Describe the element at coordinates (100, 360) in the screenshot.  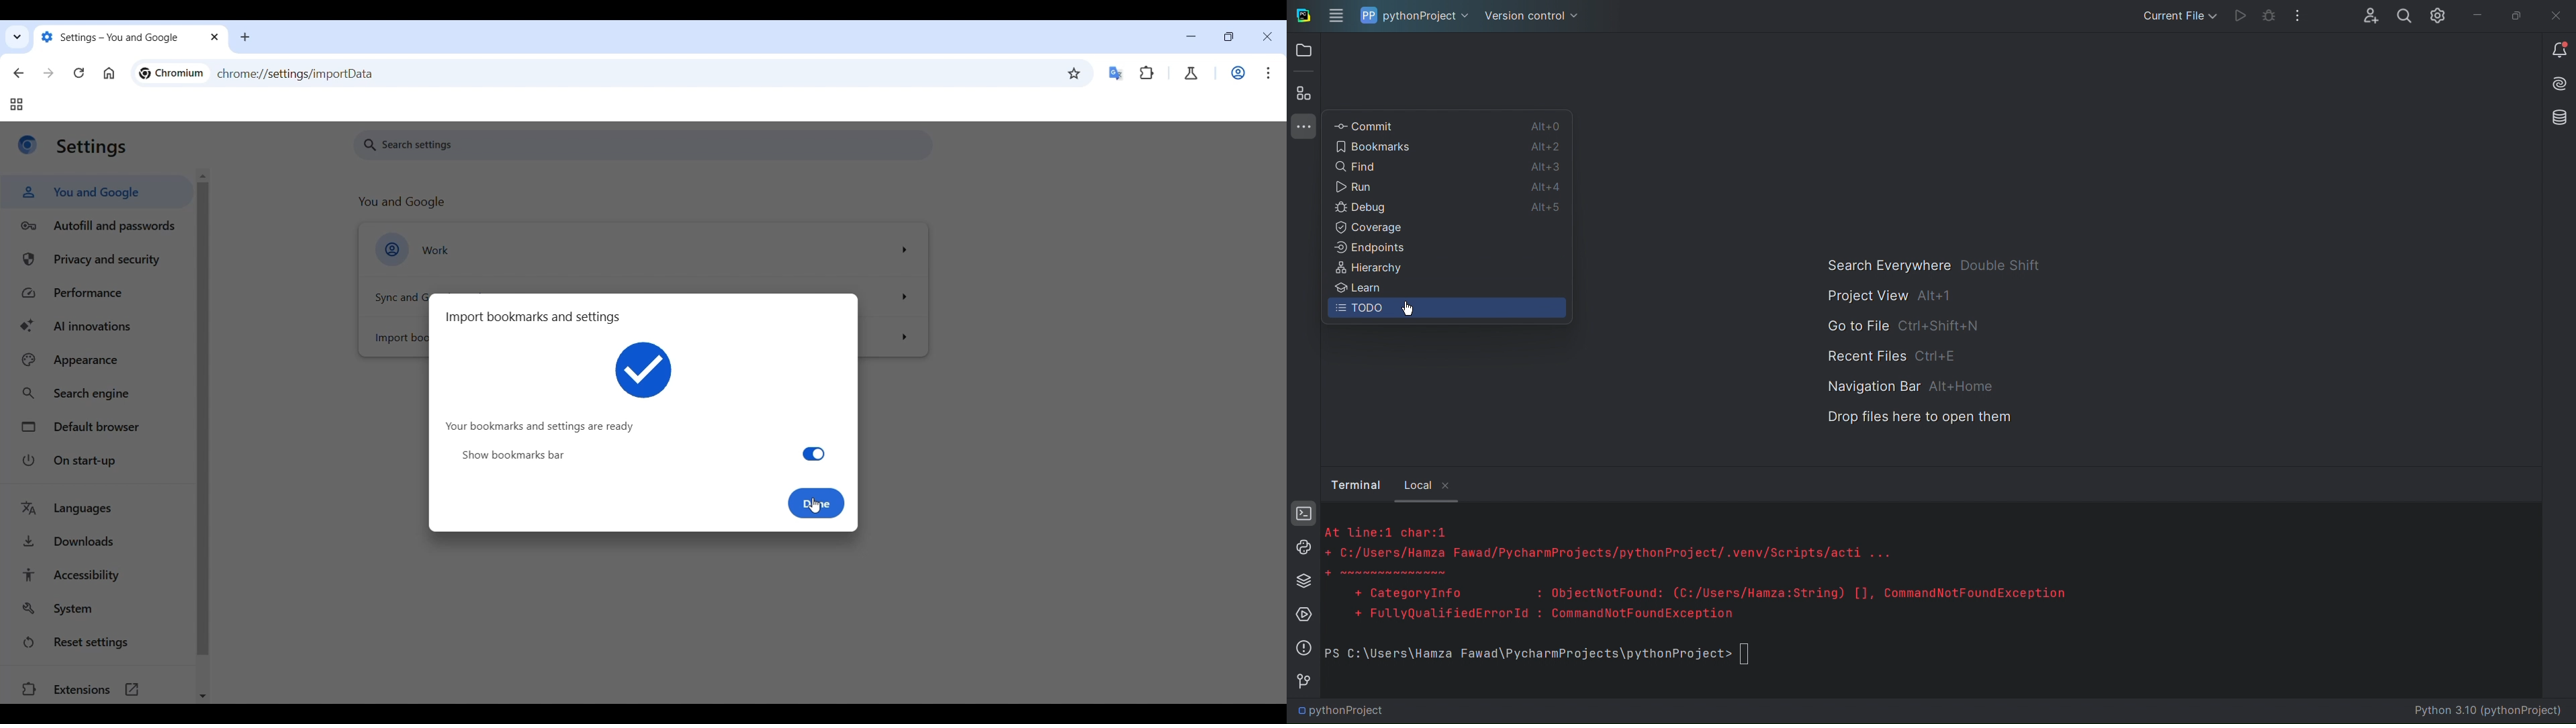
I see `Appearance` at that location.